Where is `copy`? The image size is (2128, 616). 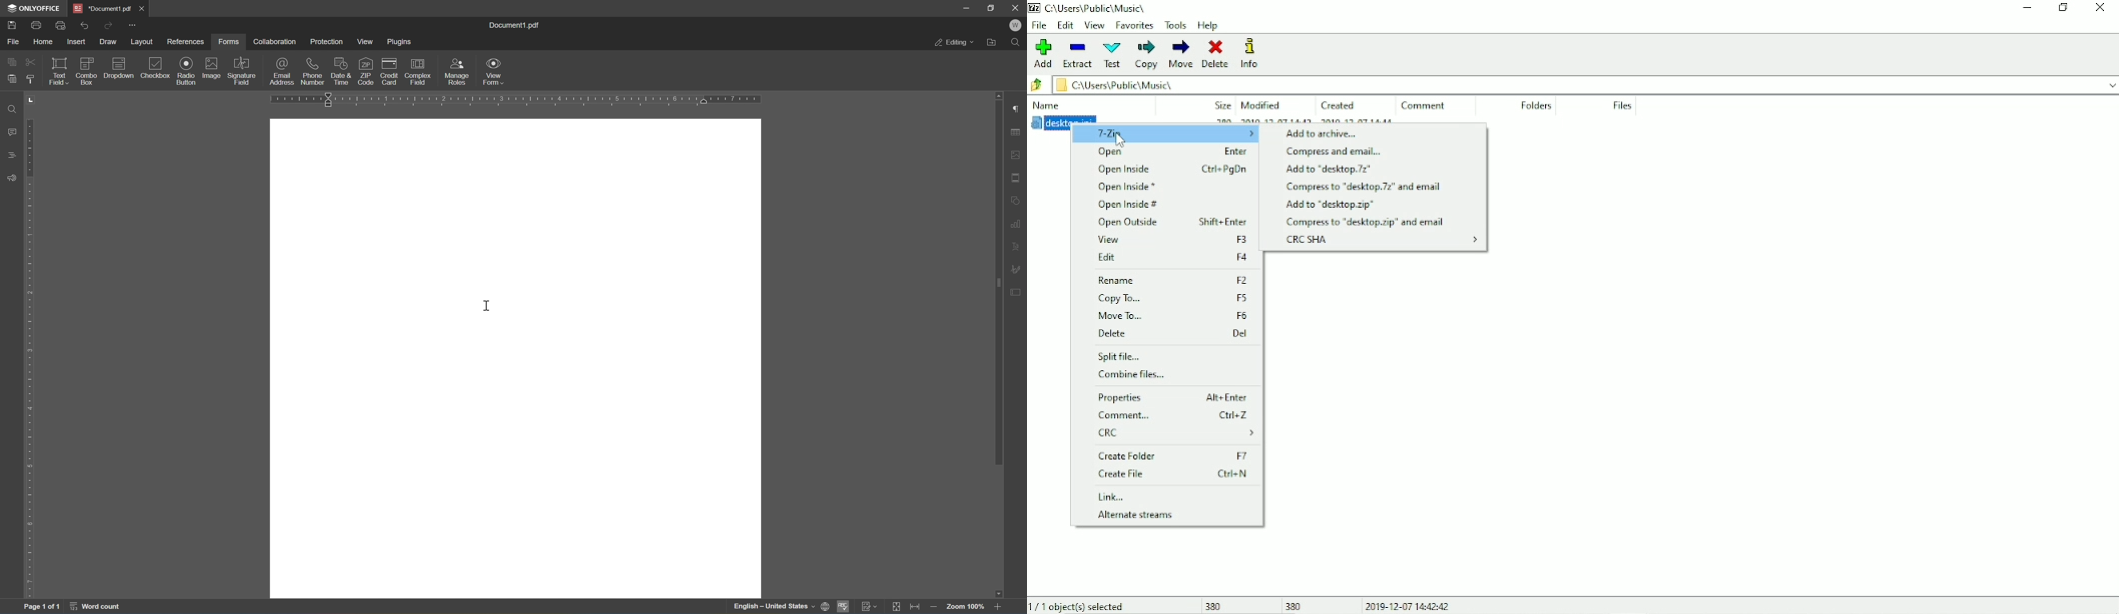
copy is located at coordinates (12, 61).